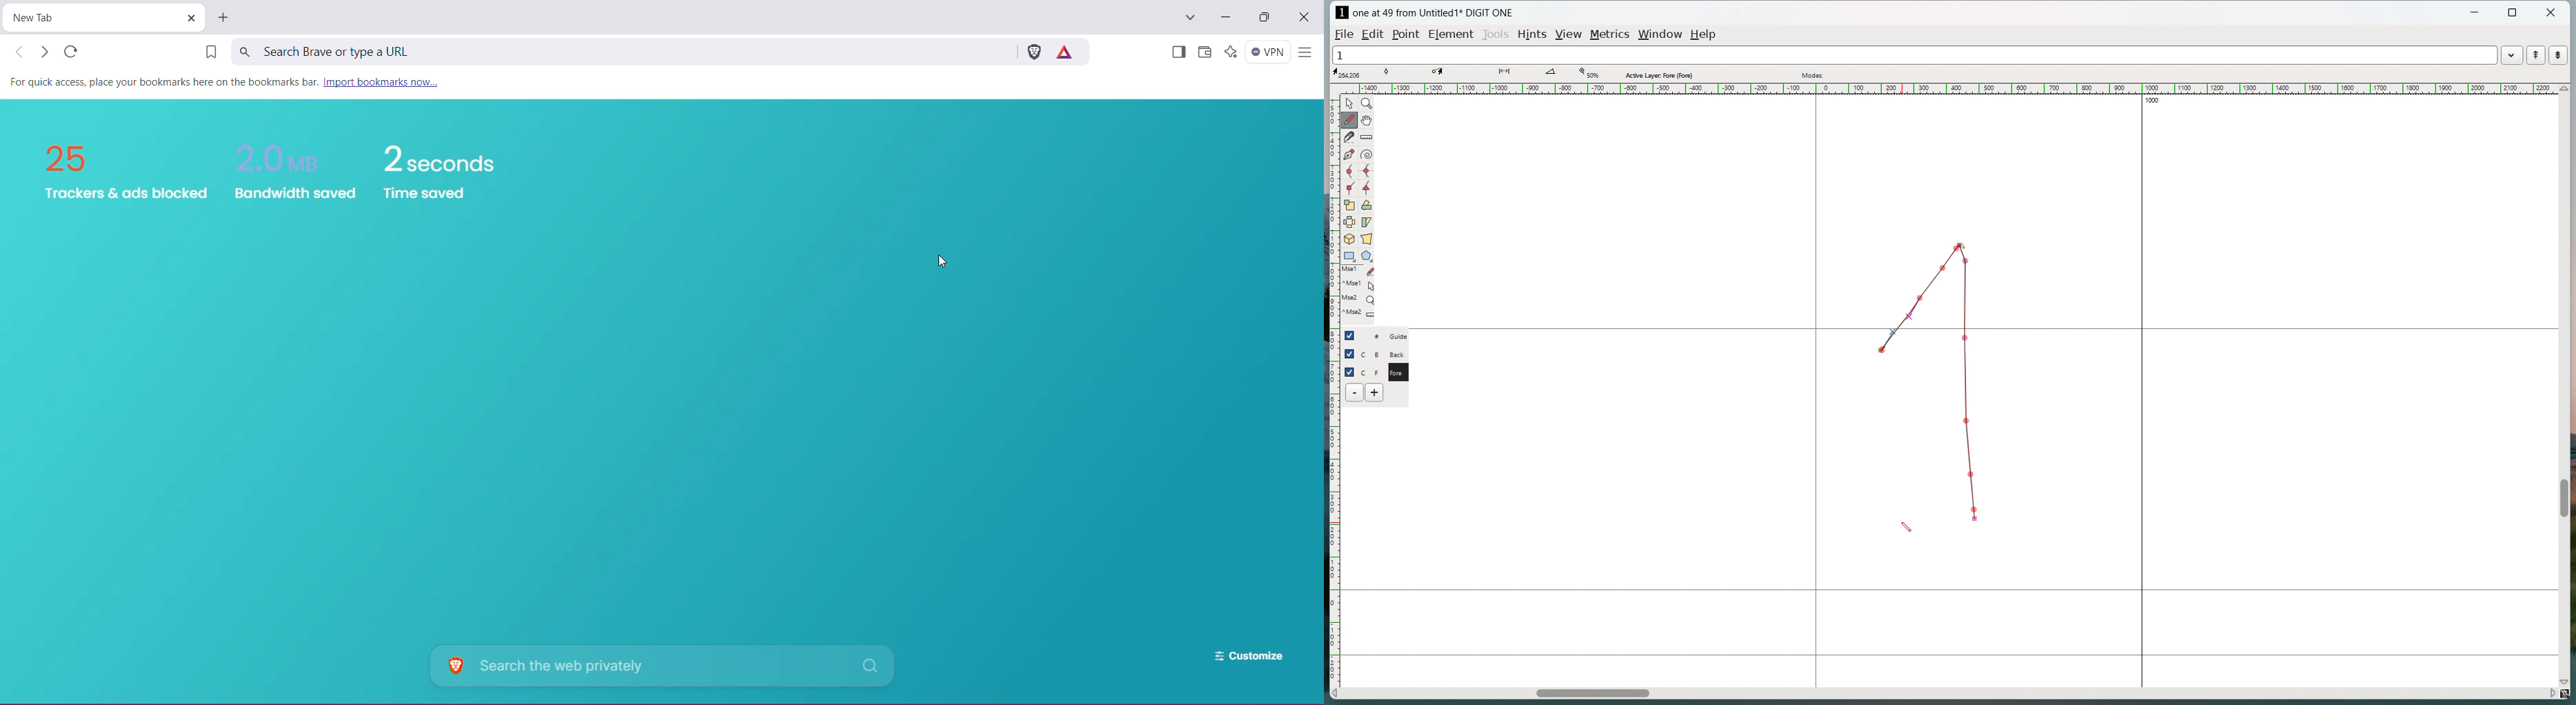  I want to click on close, so click(2551, 12).